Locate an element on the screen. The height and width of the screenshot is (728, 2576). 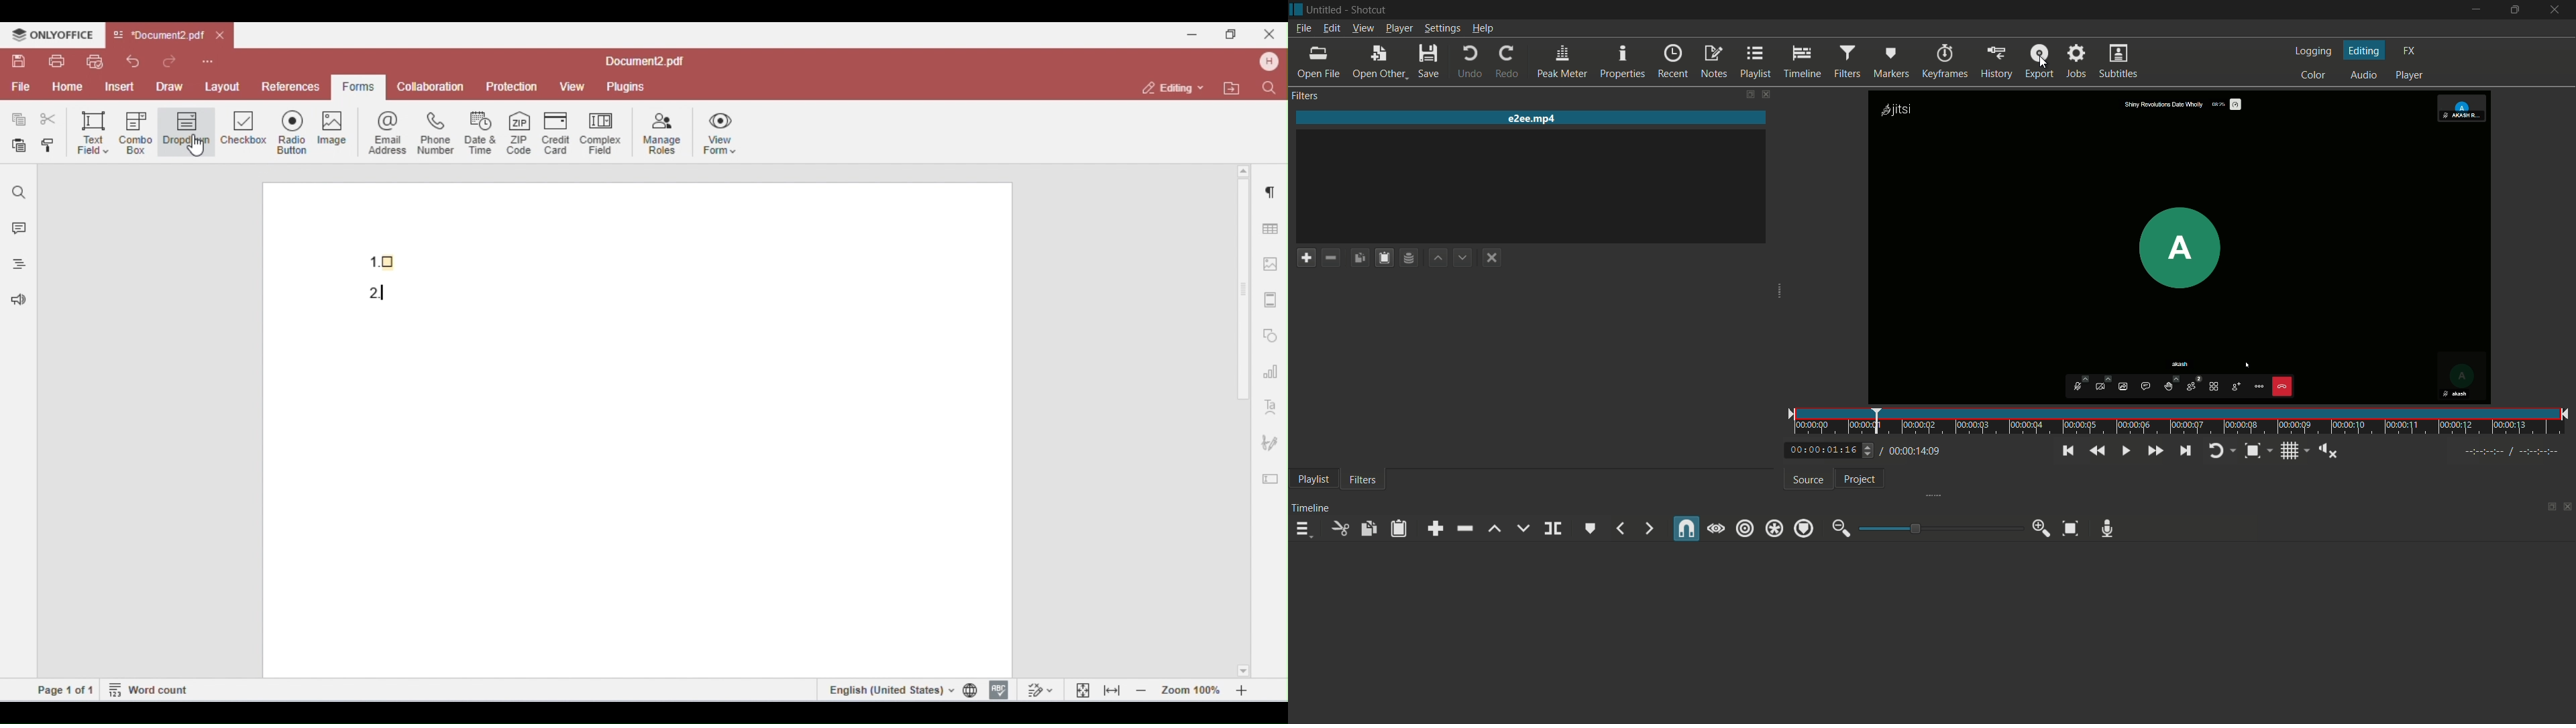
jobs is located at coordinates (2078, 61).